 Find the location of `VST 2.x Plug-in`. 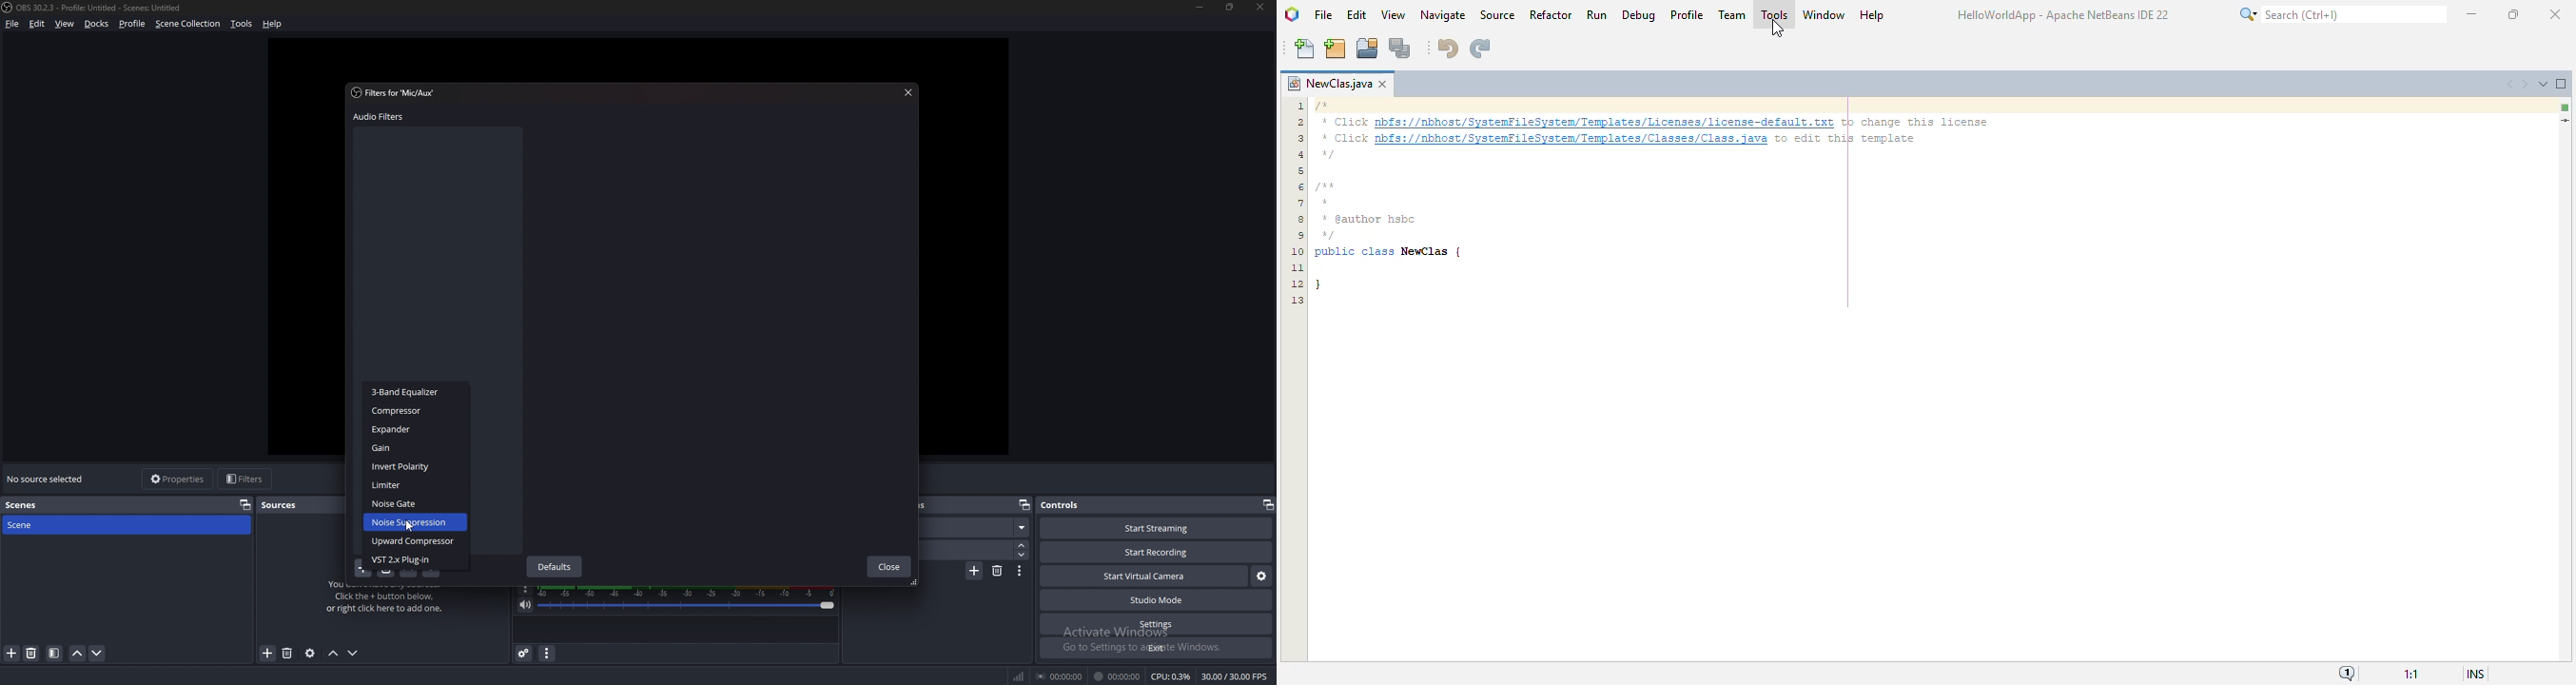

VST 2.x Plug-in is located at coordinates (417, 559).